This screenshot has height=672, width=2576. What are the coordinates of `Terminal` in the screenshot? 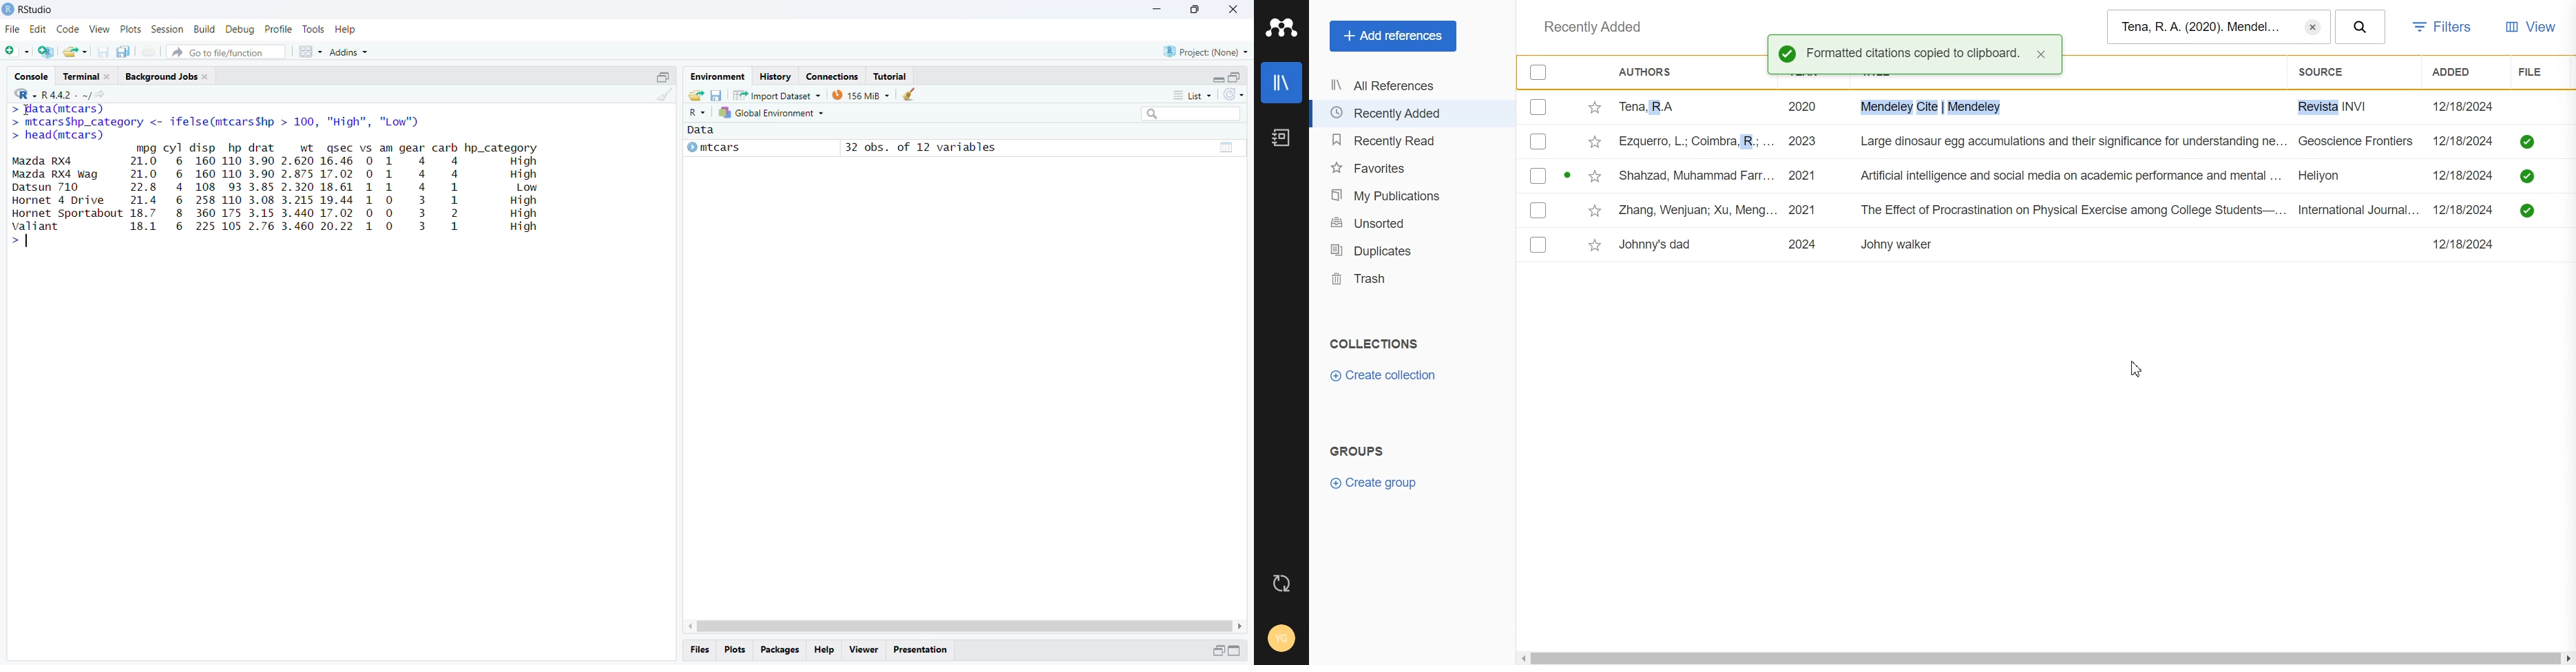 It's located at (88, 76).